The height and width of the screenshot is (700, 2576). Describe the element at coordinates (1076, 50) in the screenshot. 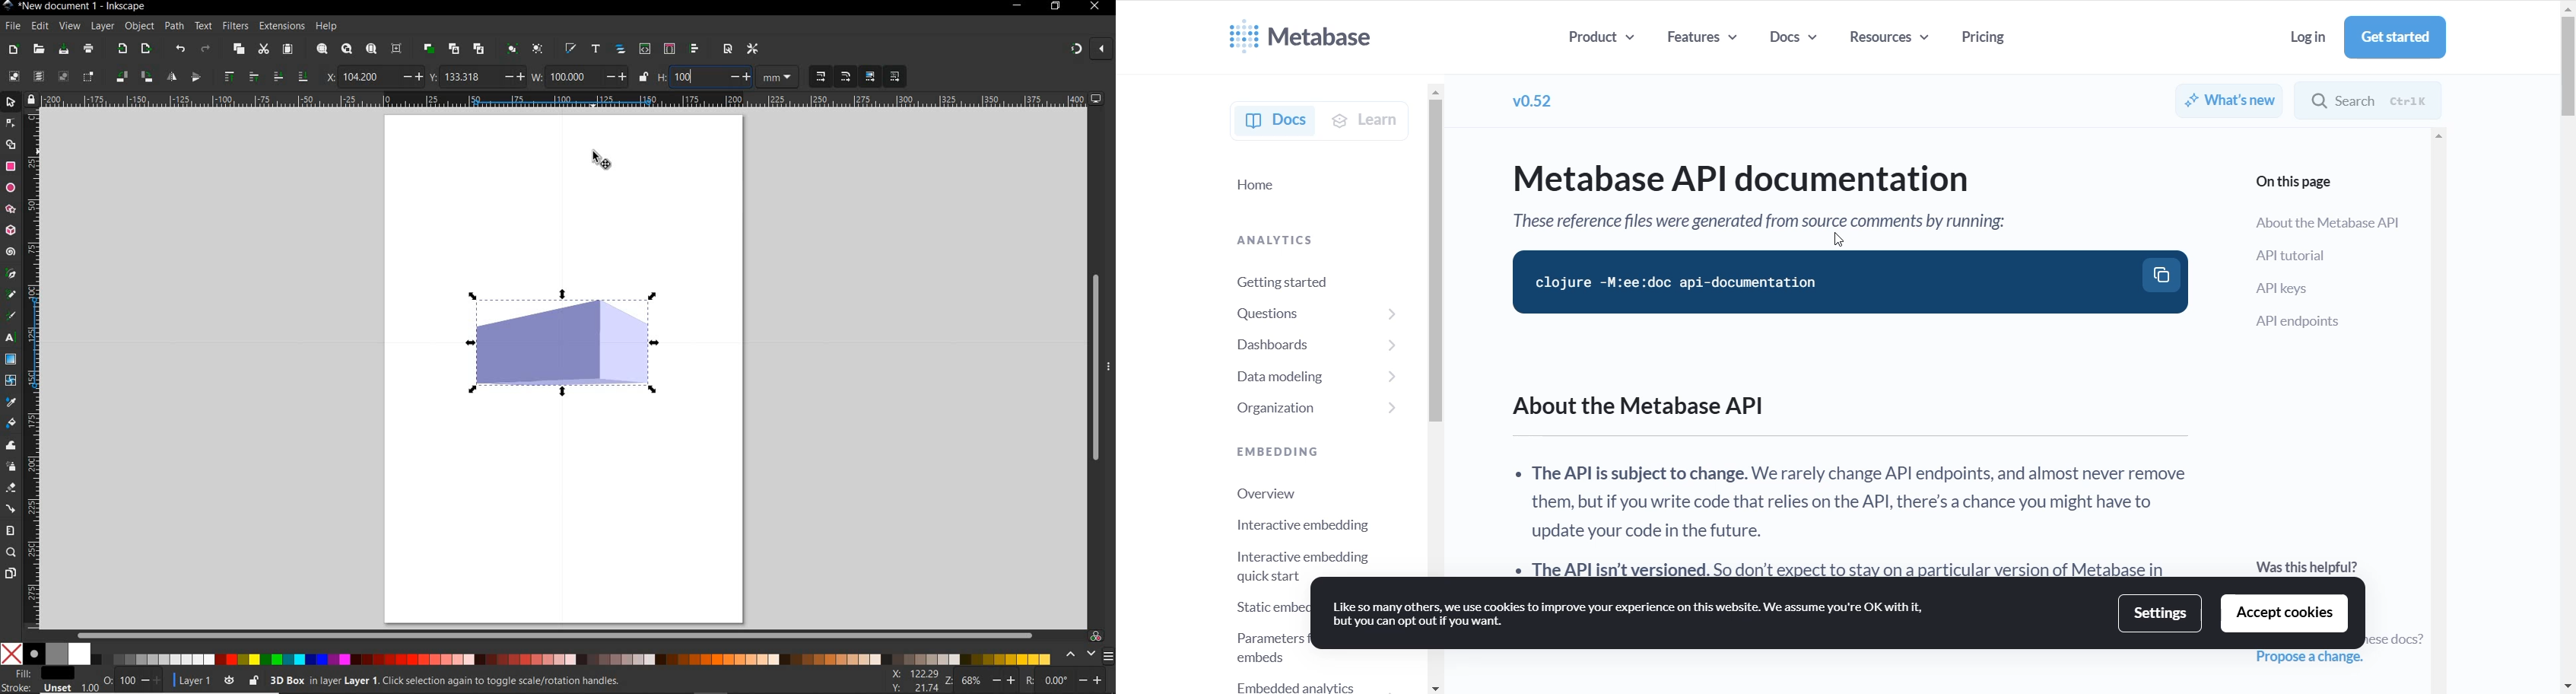

I see `enable snapping` at that location.